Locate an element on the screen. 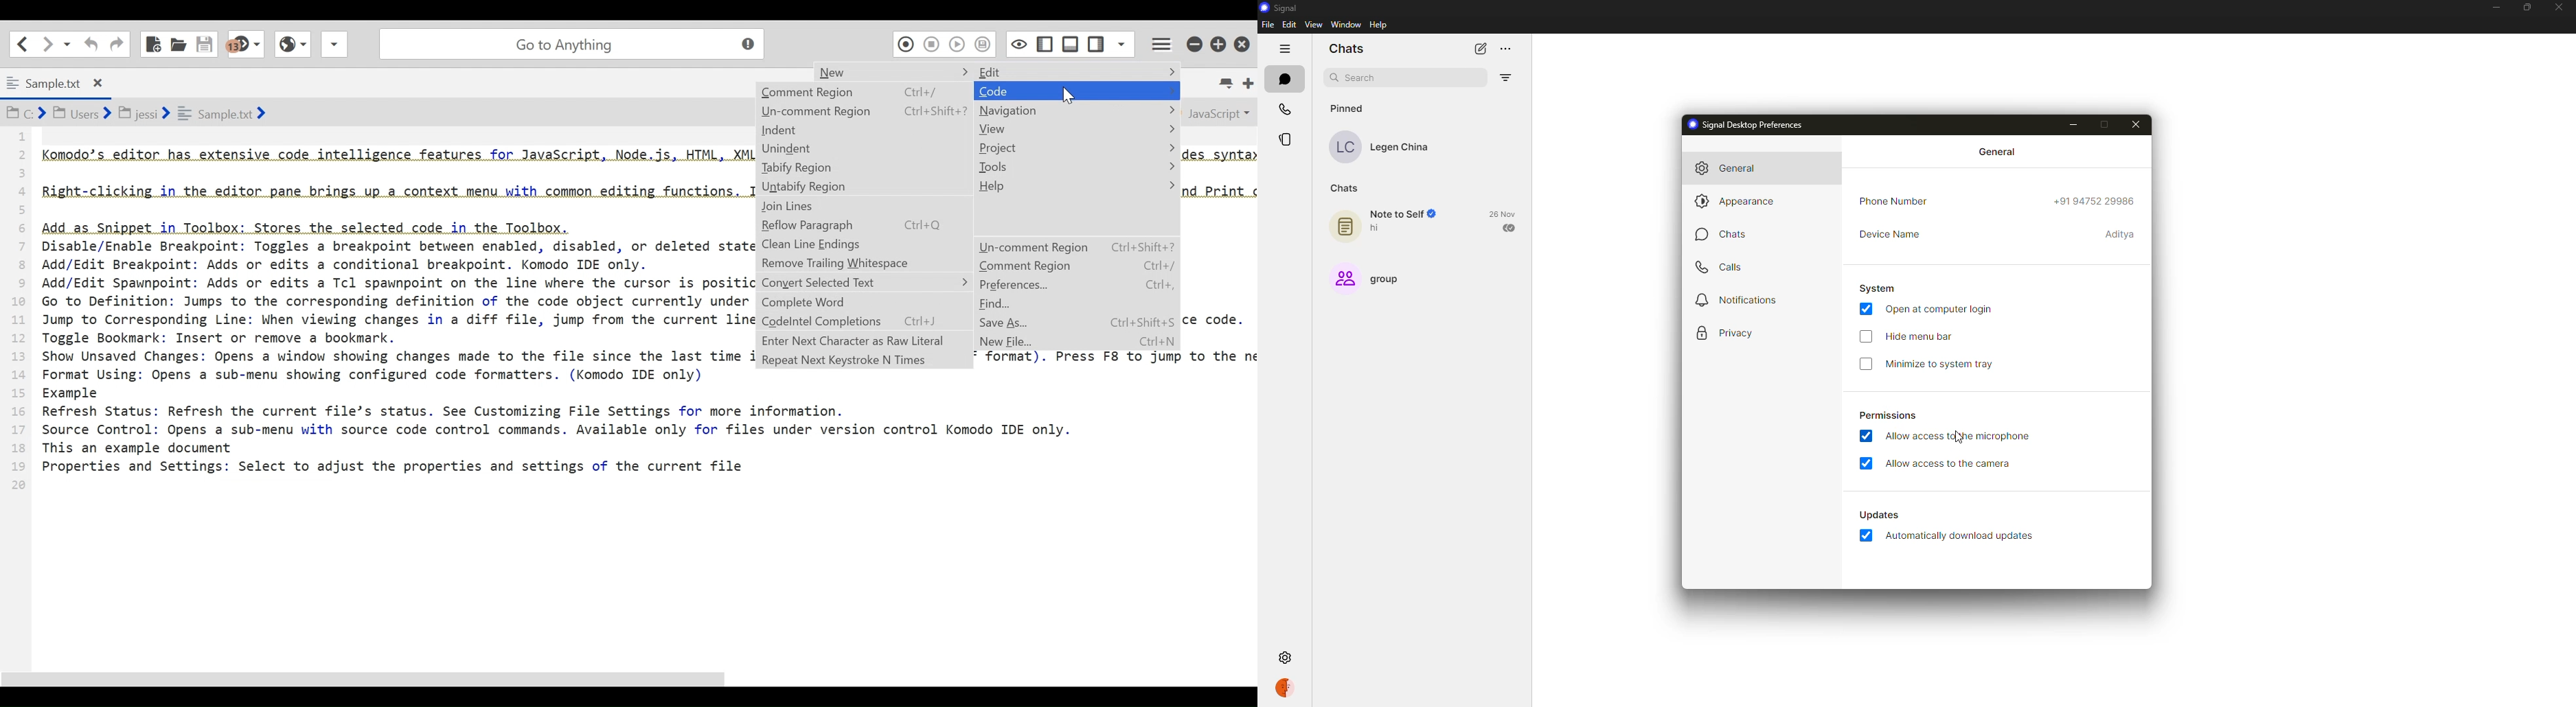  automatically download updates is located at coordinates (1882, 515).